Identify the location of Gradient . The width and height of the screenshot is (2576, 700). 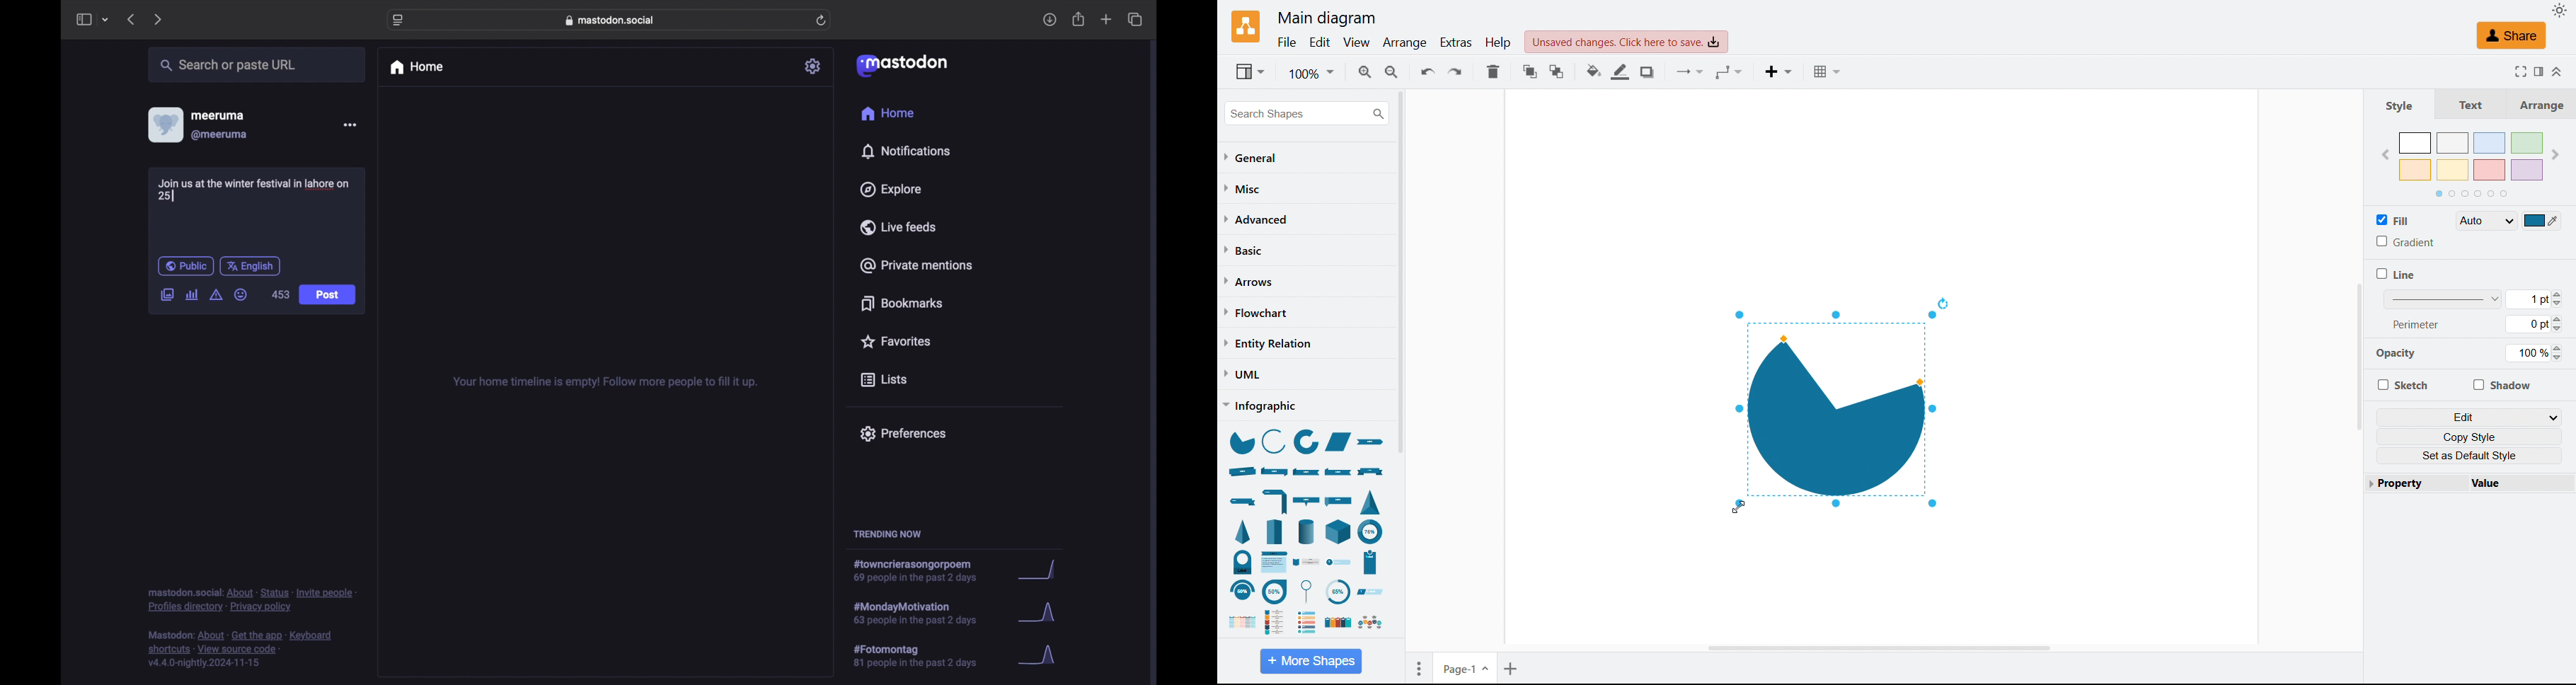
(2405, 241).